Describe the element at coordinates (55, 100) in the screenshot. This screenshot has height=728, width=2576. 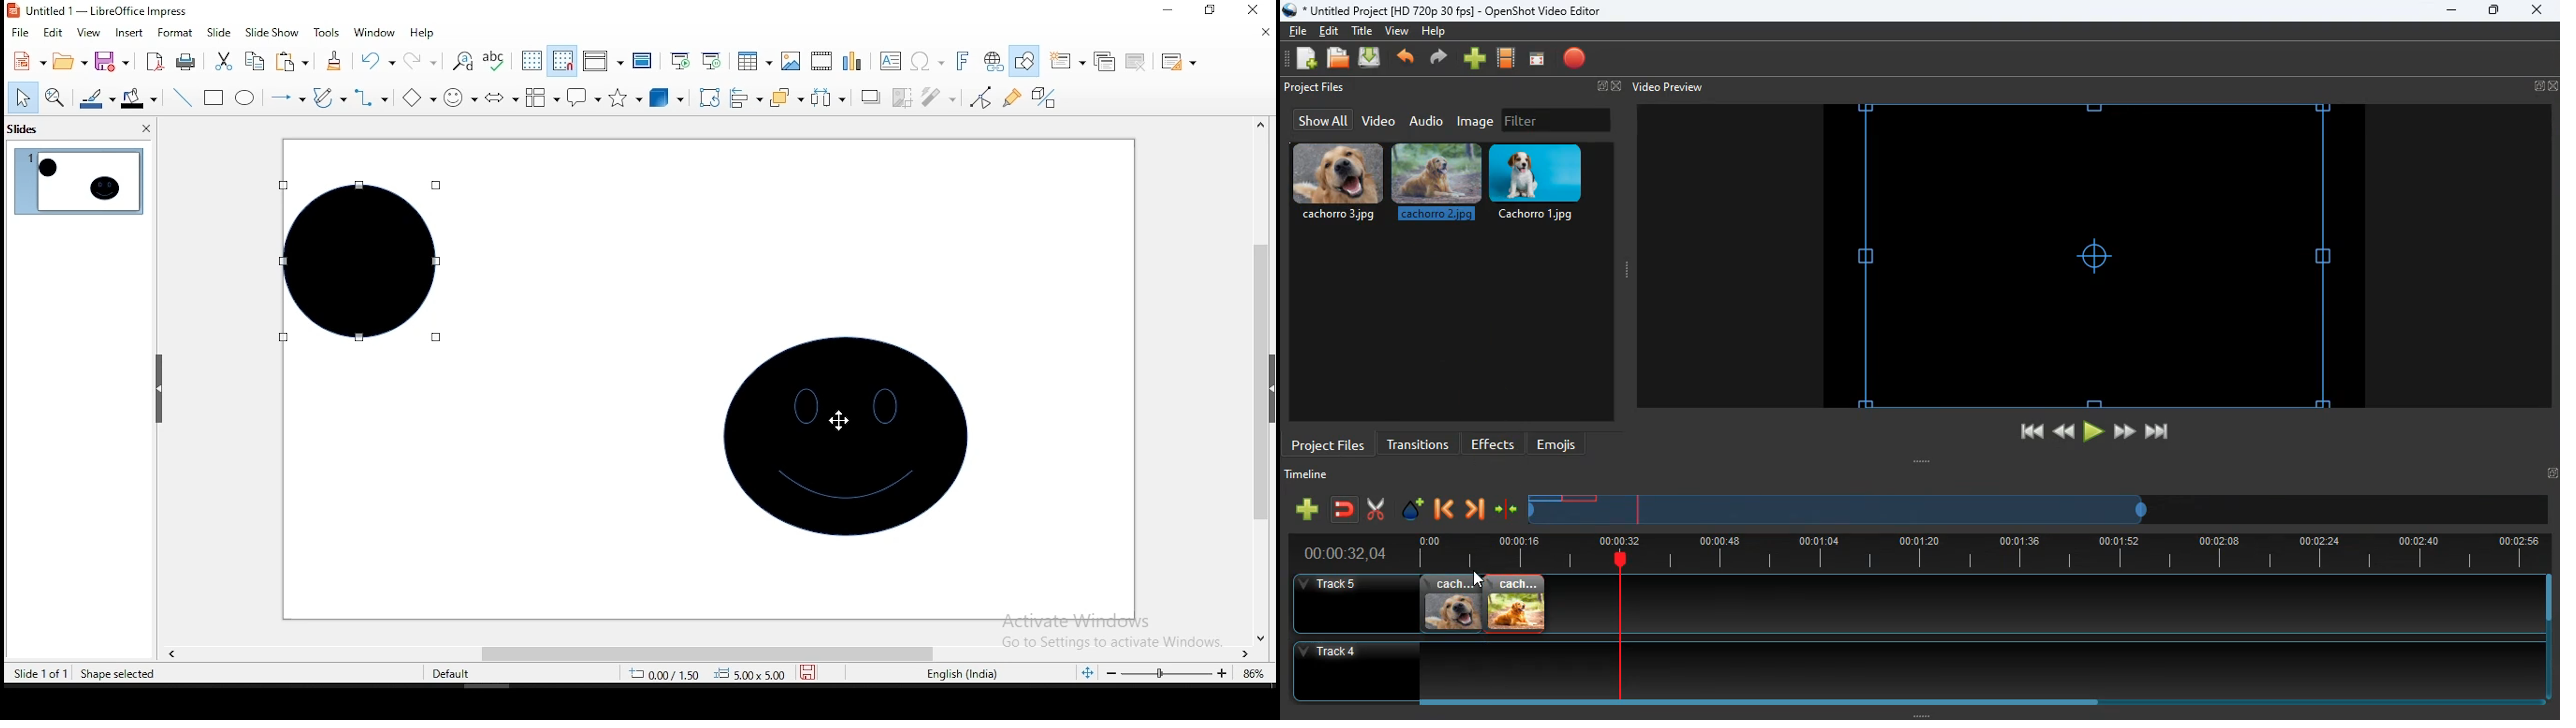
I see `zoom and pan` at that location.